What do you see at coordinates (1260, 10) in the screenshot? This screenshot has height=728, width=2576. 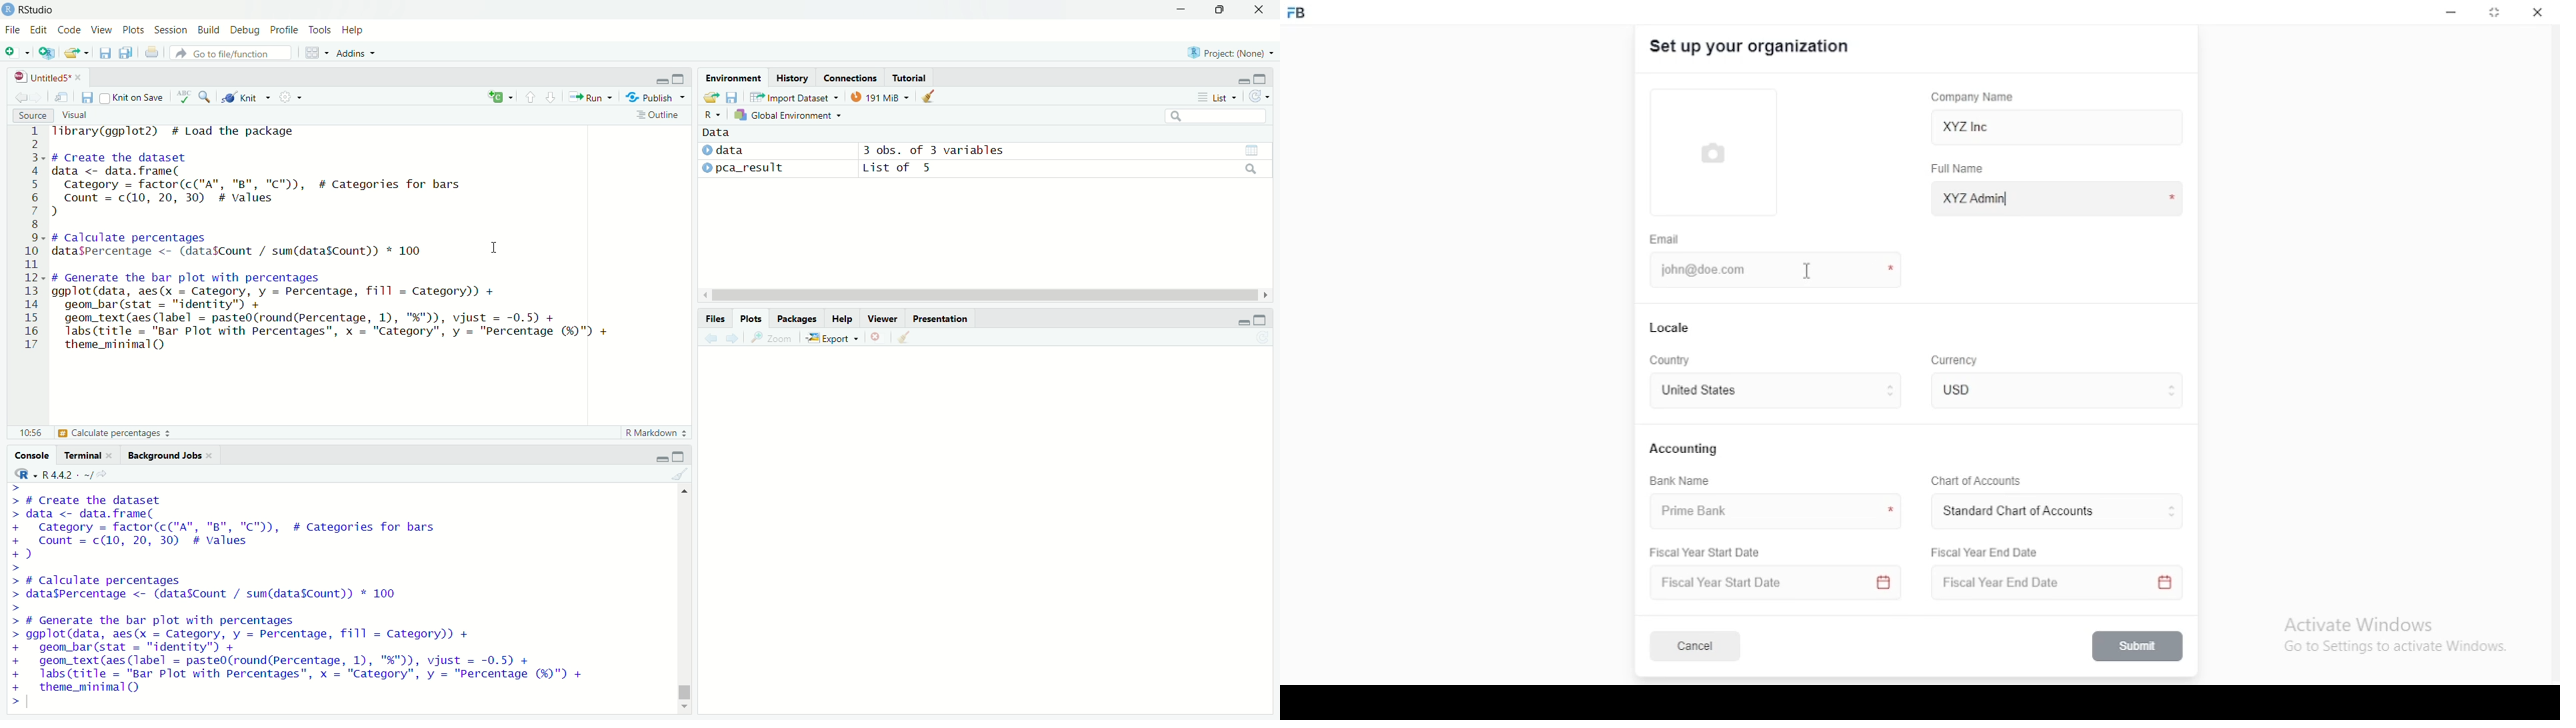 I see `close` at bounding box center [1260, 10].